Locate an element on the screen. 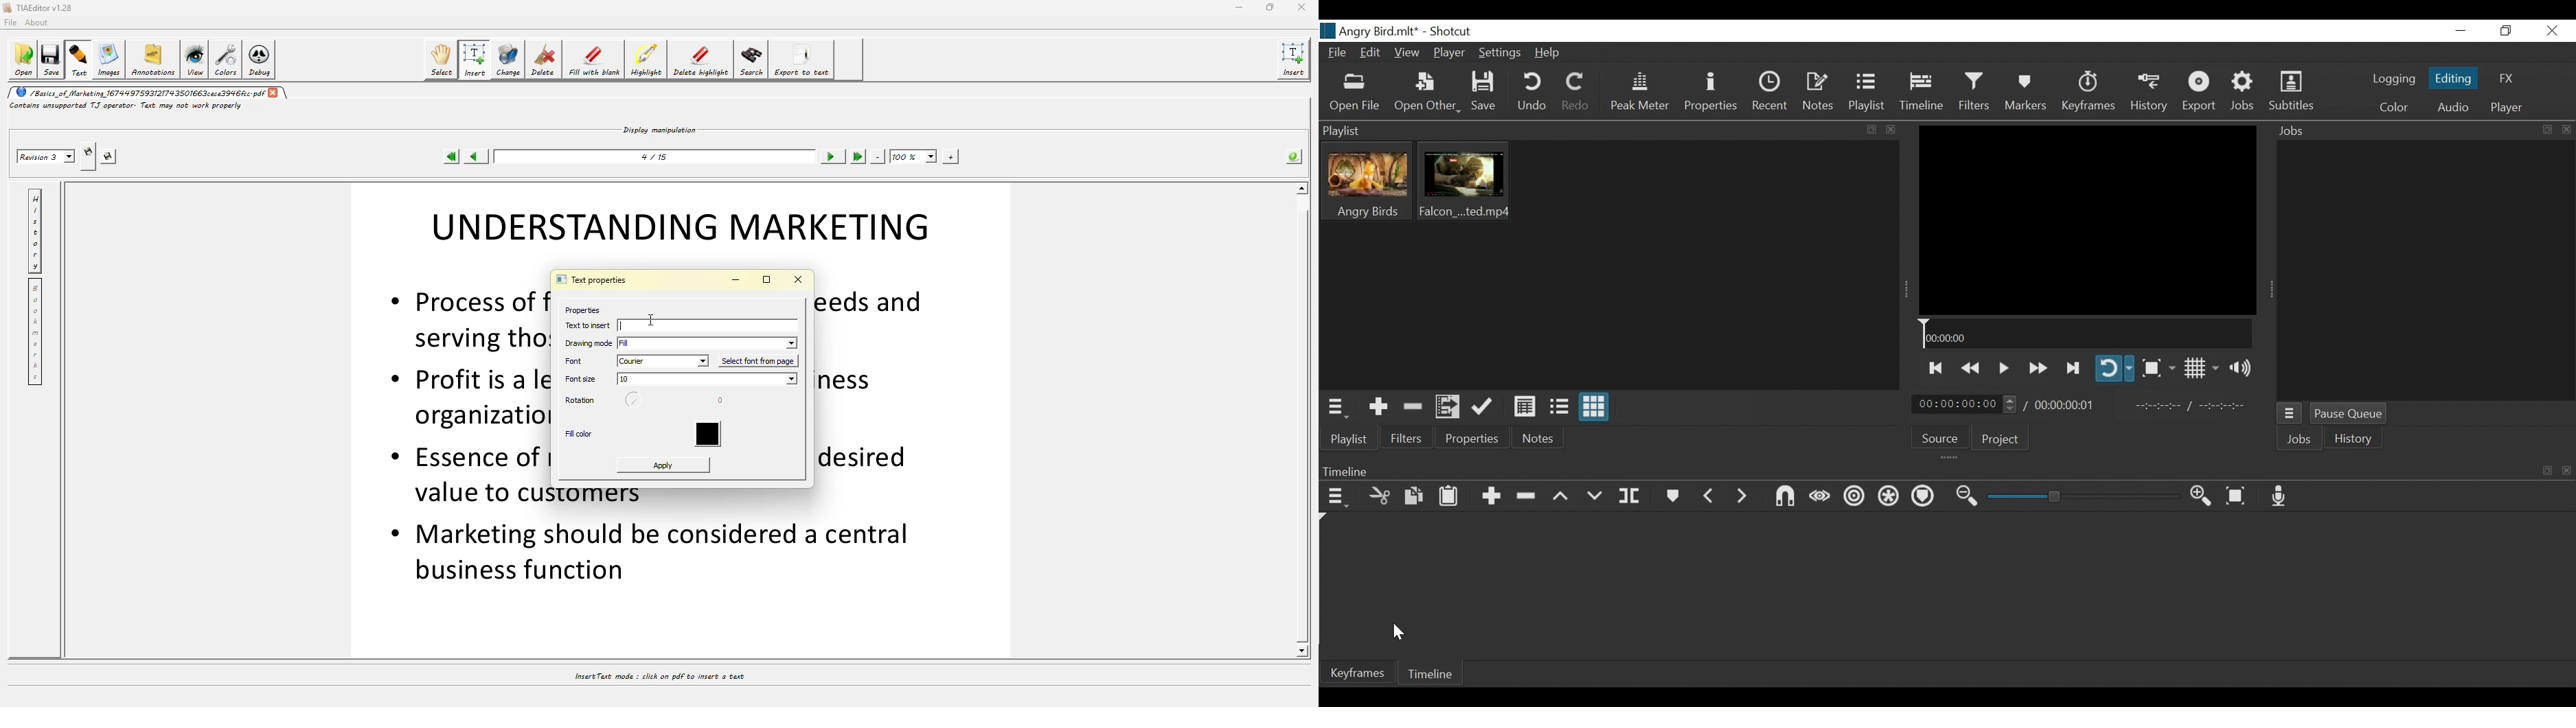 The image size is (2576, 728).  is located at coordinates (2025, 93).